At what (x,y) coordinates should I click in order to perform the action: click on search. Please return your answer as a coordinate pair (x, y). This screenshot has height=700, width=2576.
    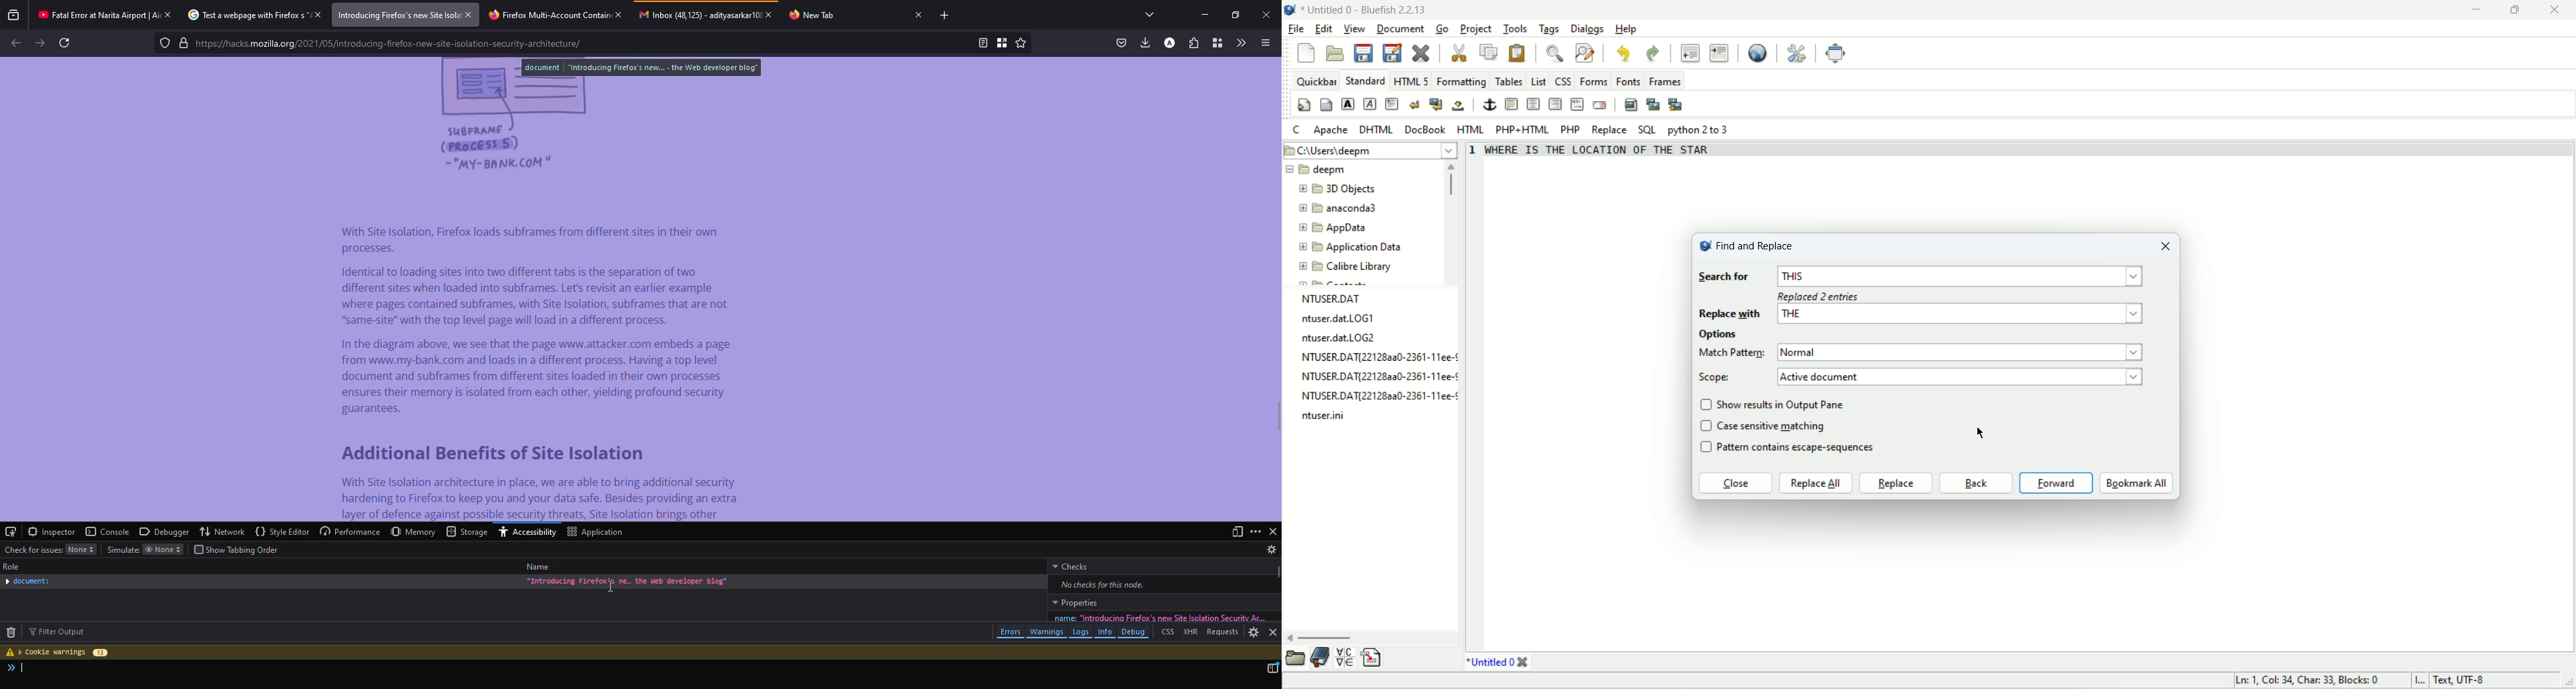
    Looking at the image, I should click on (582, 44).